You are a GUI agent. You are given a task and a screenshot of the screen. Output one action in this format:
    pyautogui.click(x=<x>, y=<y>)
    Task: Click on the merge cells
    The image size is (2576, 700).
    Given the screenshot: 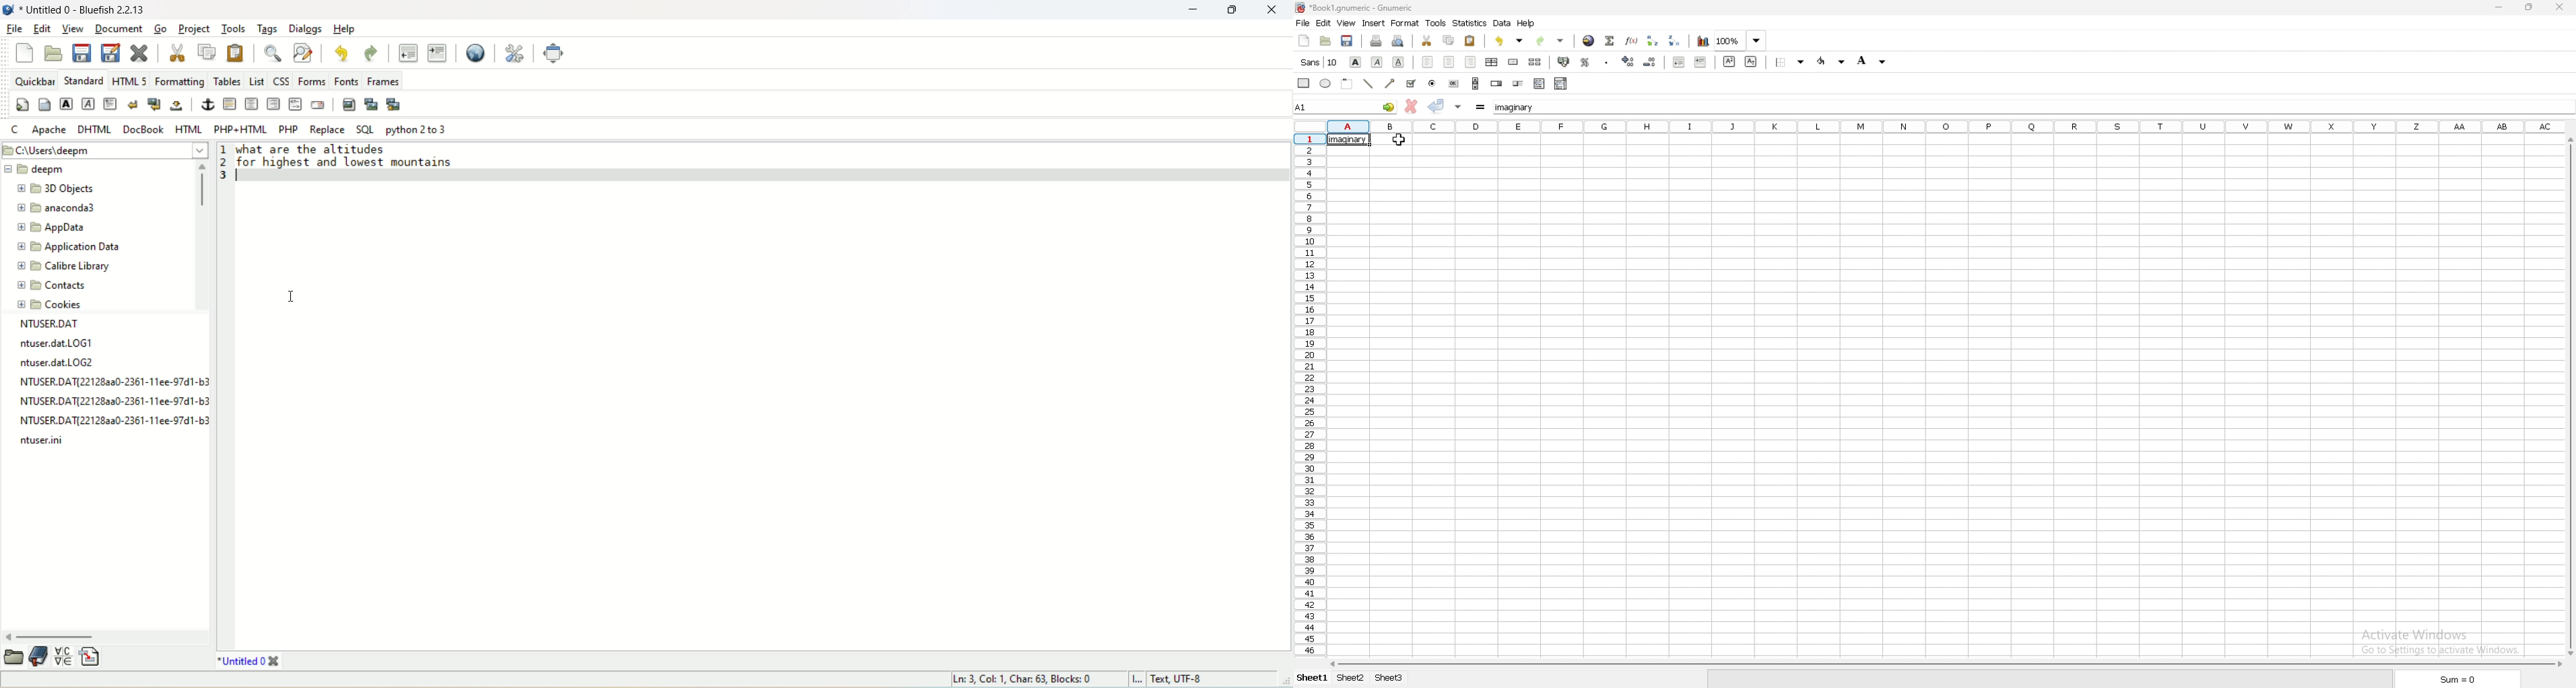 What is the action you would take?
    pyautogui.click(x=1514, y=62)
    